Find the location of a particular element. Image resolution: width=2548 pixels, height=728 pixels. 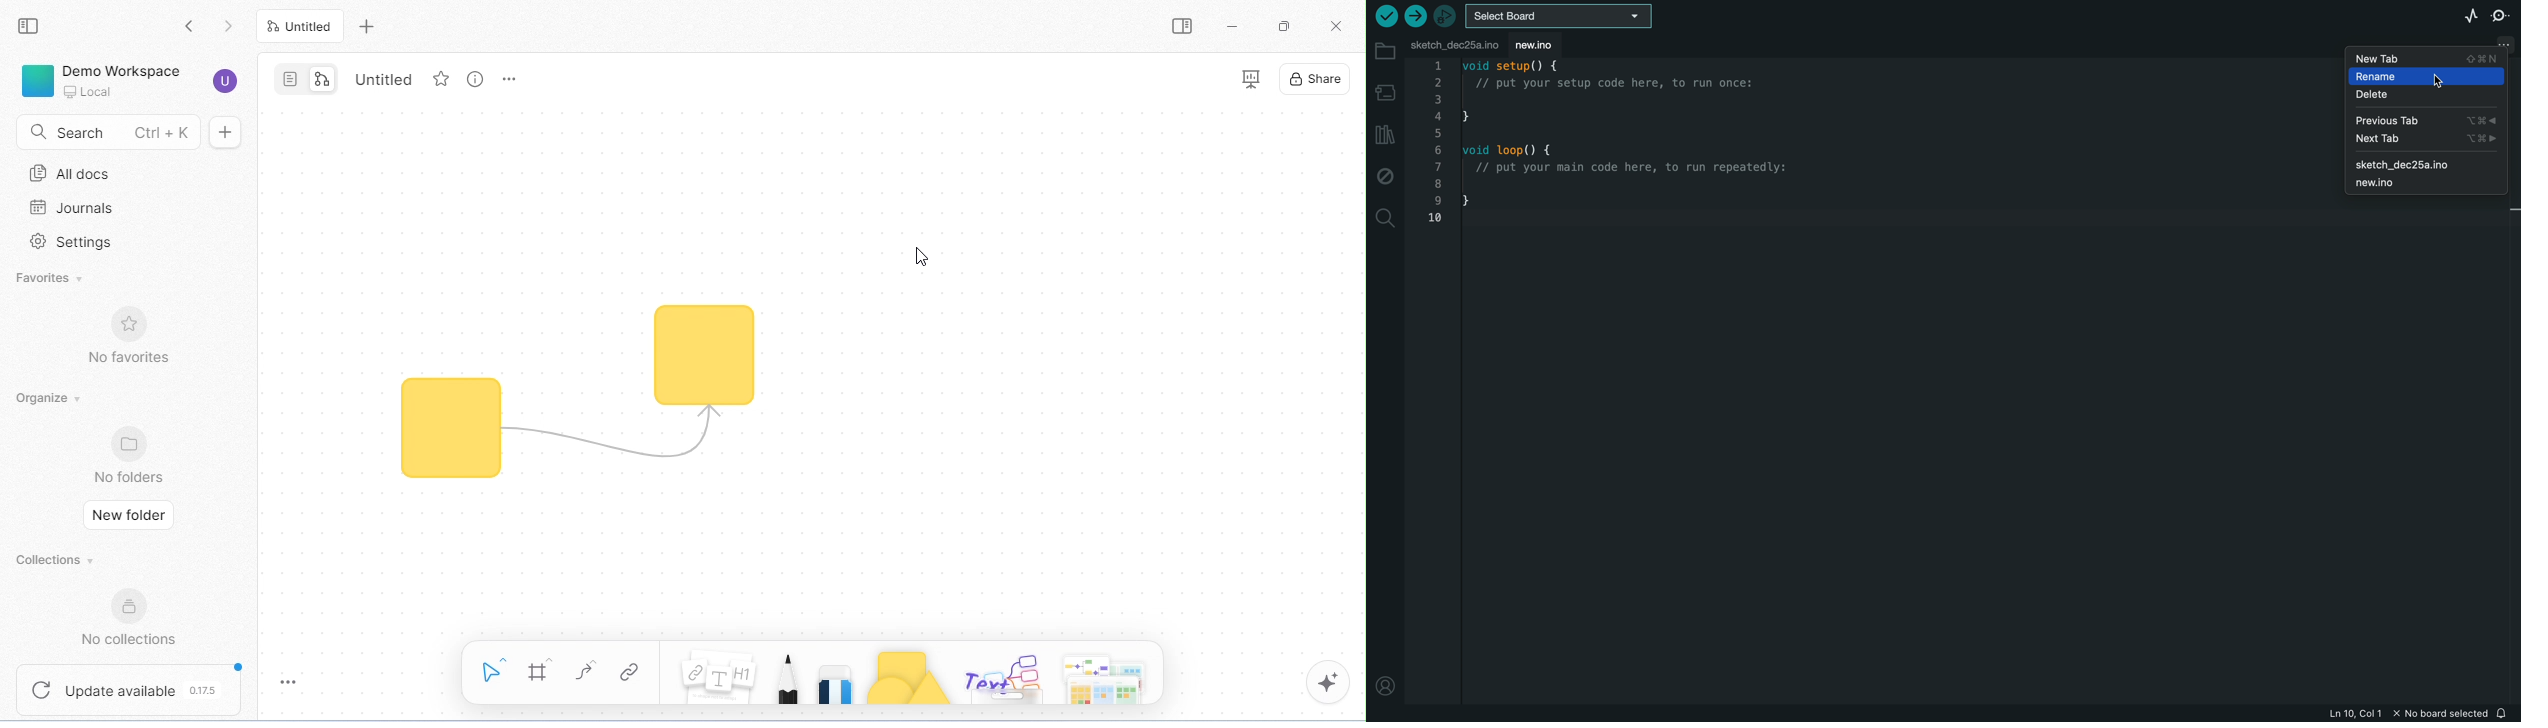

rename is located at coordinates (2425, 76).